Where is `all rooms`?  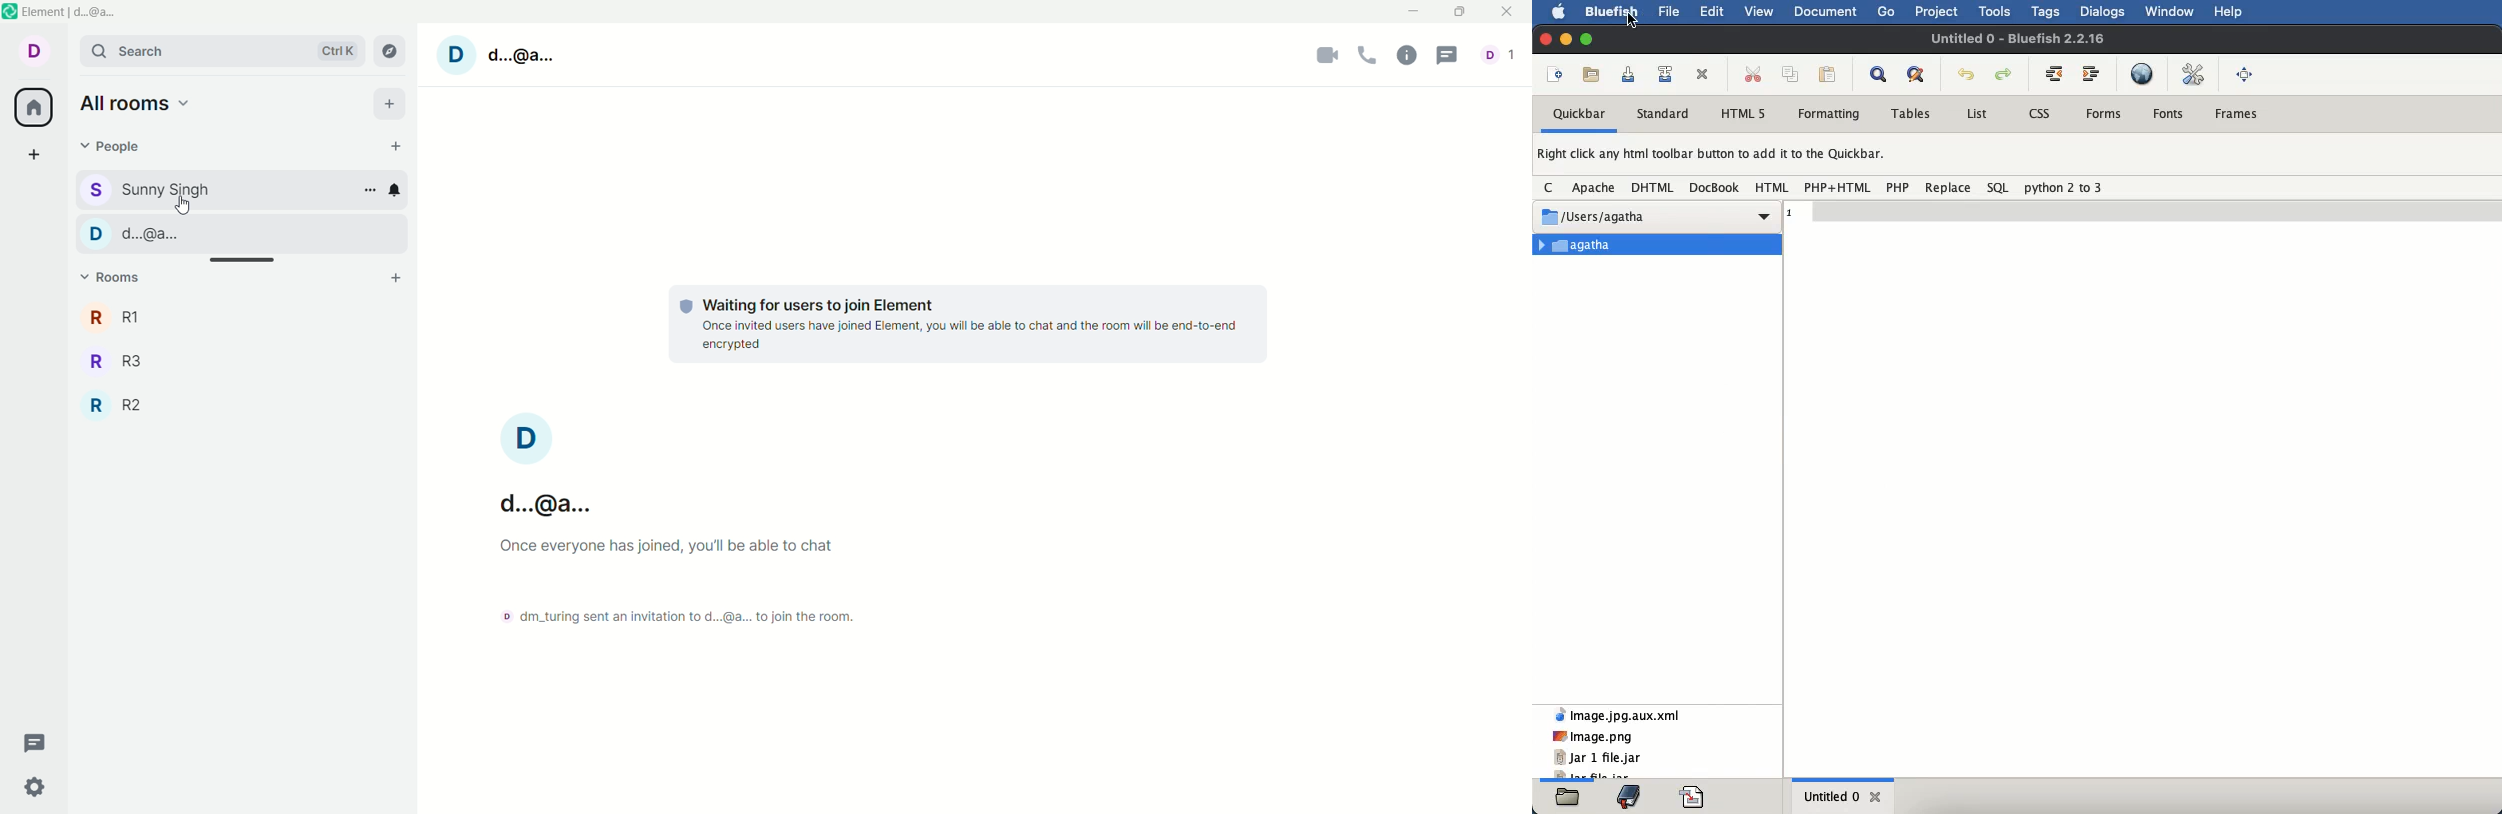
all rooms is located at coordinates (30, 109).